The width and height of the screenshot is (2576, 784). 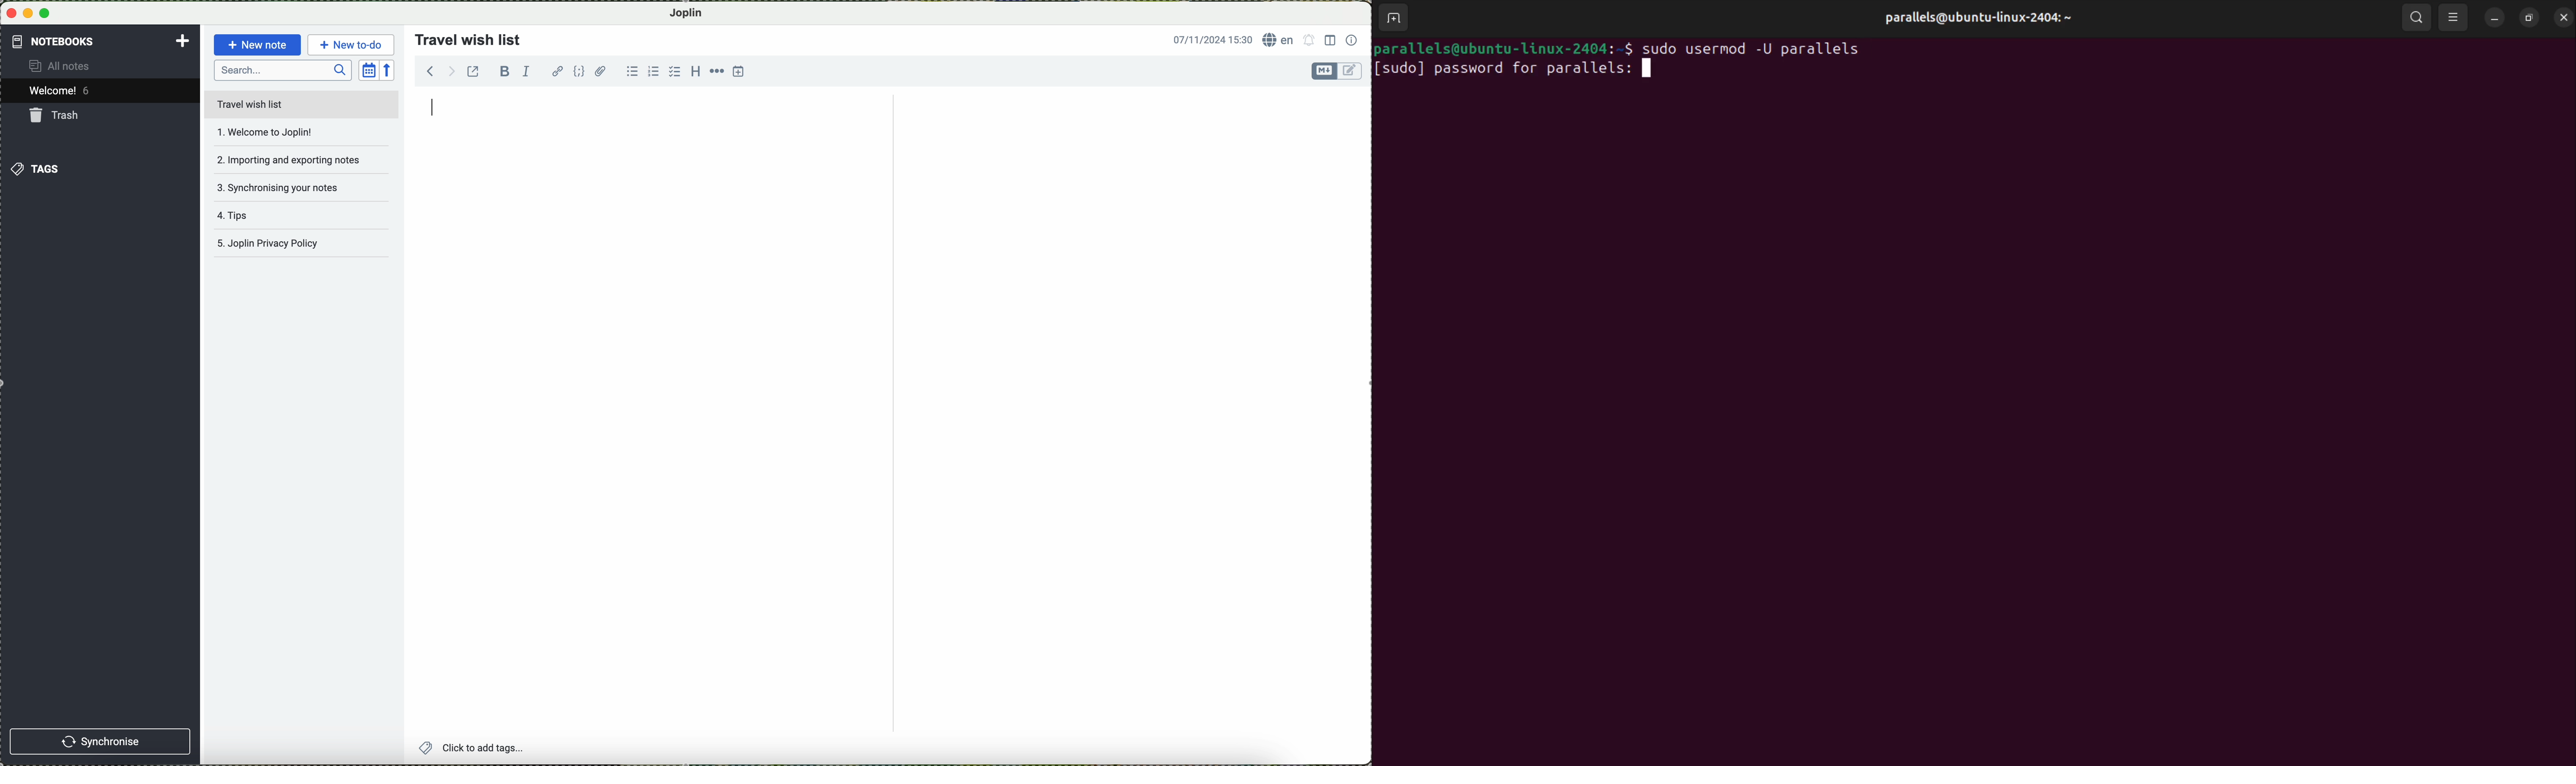 What do you see at coordinates (694, 71) in the screenshot?
I see `heading` at bounding box center [694, 71].